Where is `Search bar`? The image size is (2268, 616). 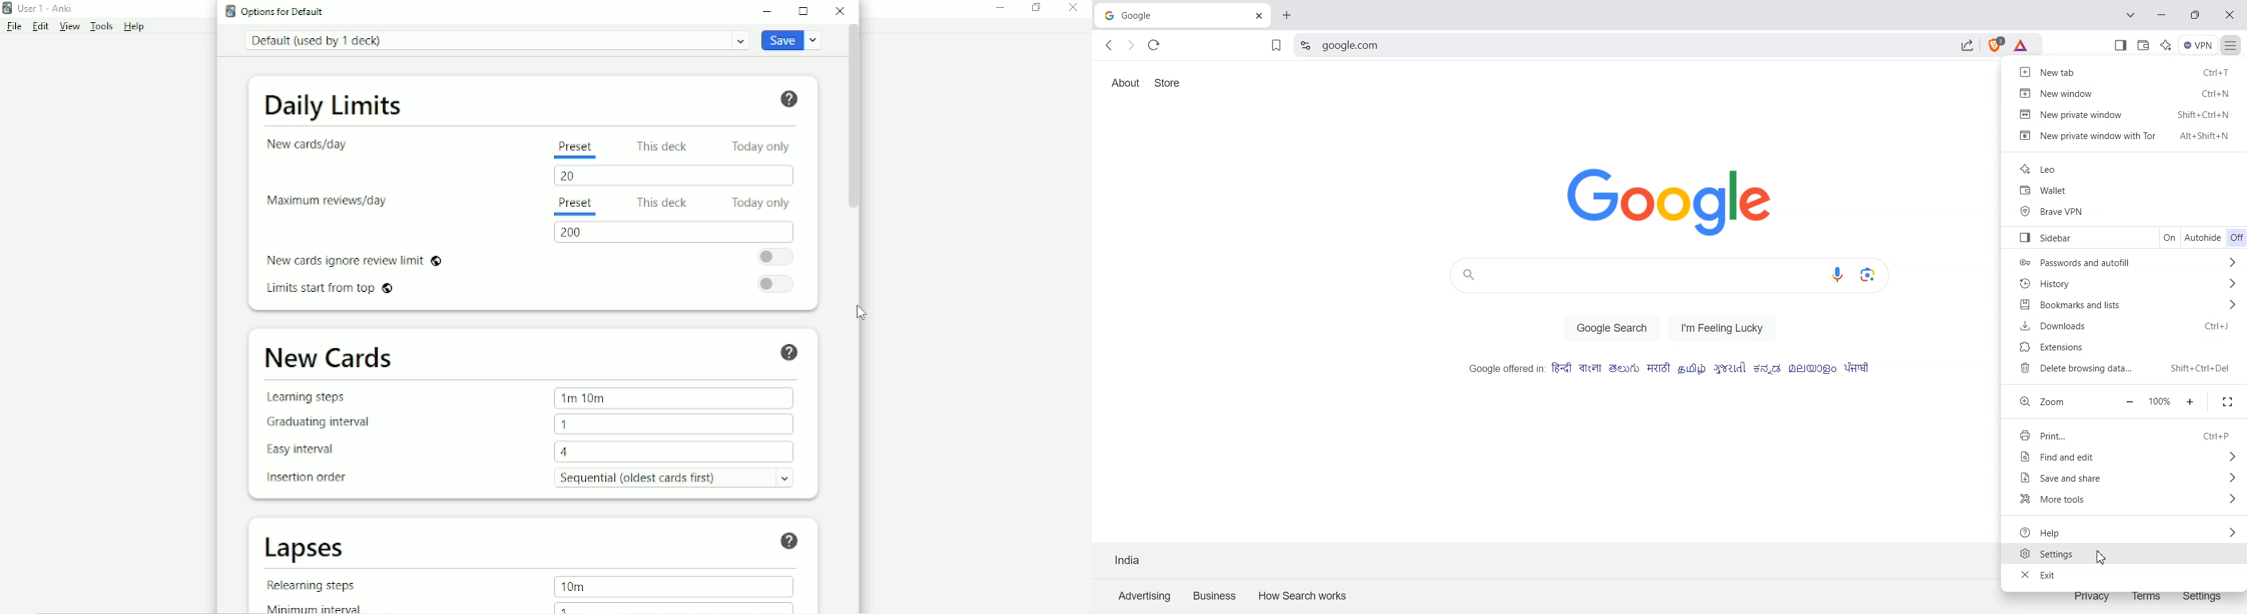
Search bar is located at coordinates (1634, 275).